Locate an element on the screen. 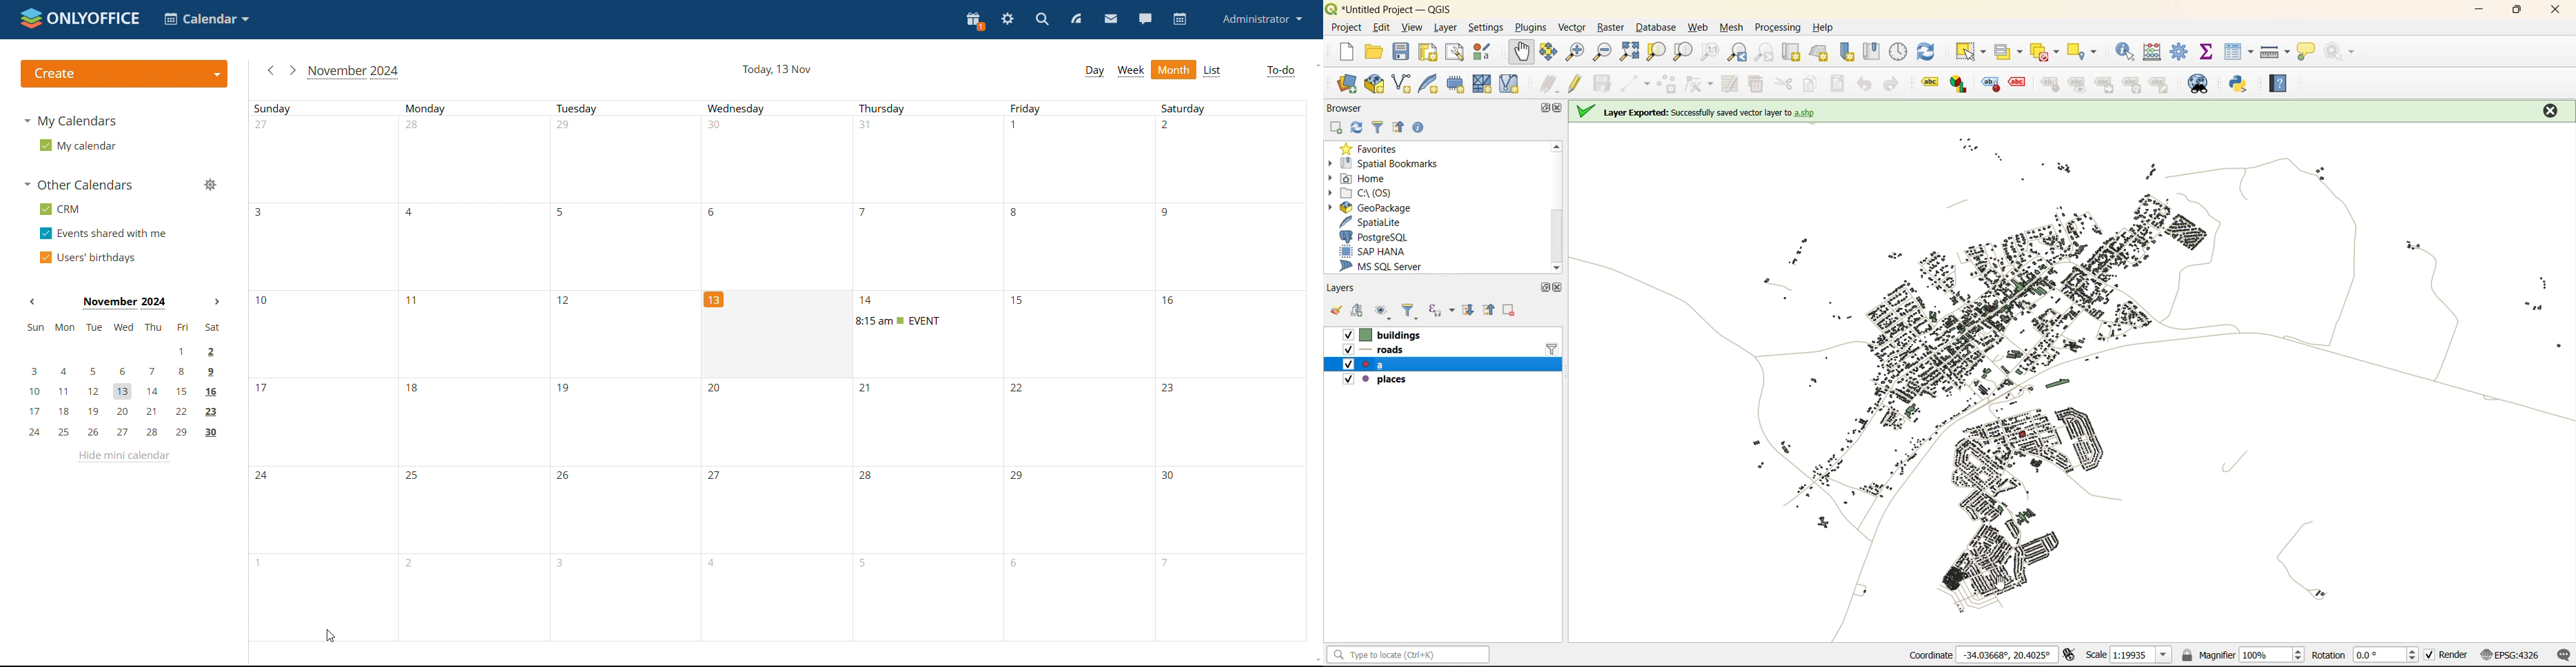 The height and width of the screenshot is (672, 2576). raster is located at coordinates (1612, 29).